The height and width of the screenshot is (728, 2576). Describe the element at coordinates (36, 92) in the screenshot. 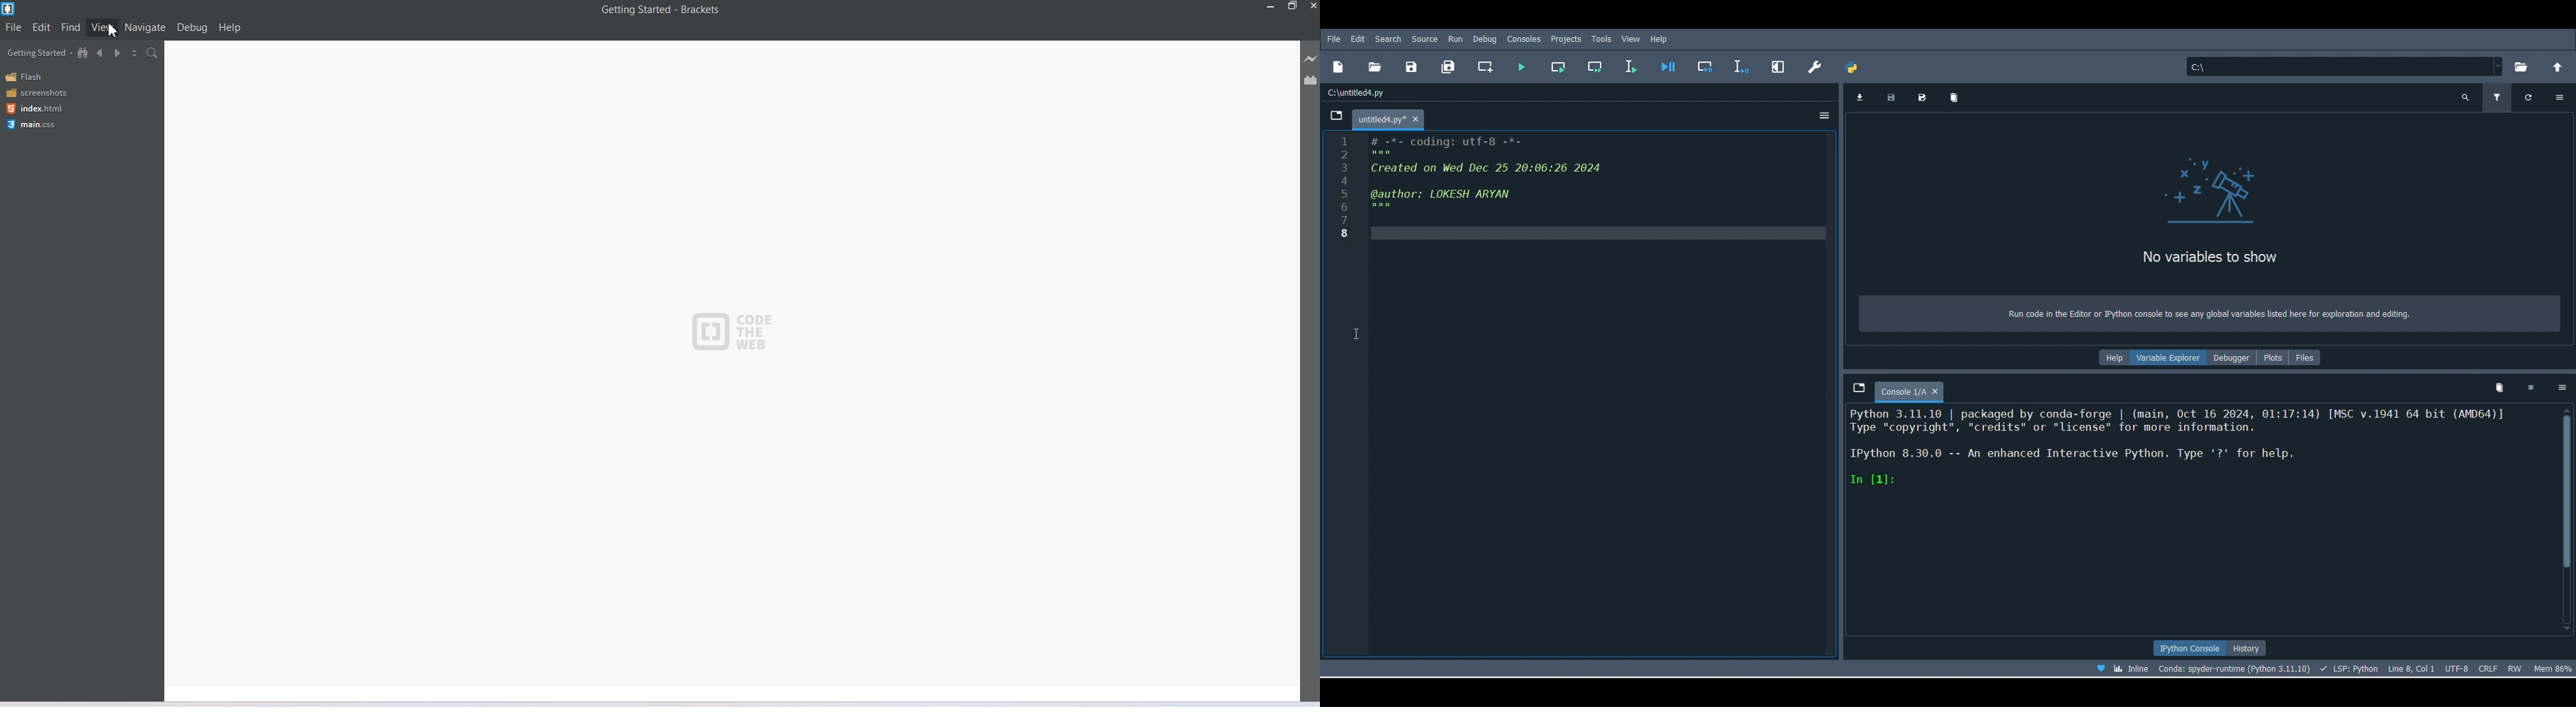

I see `Screenshots` at that location.